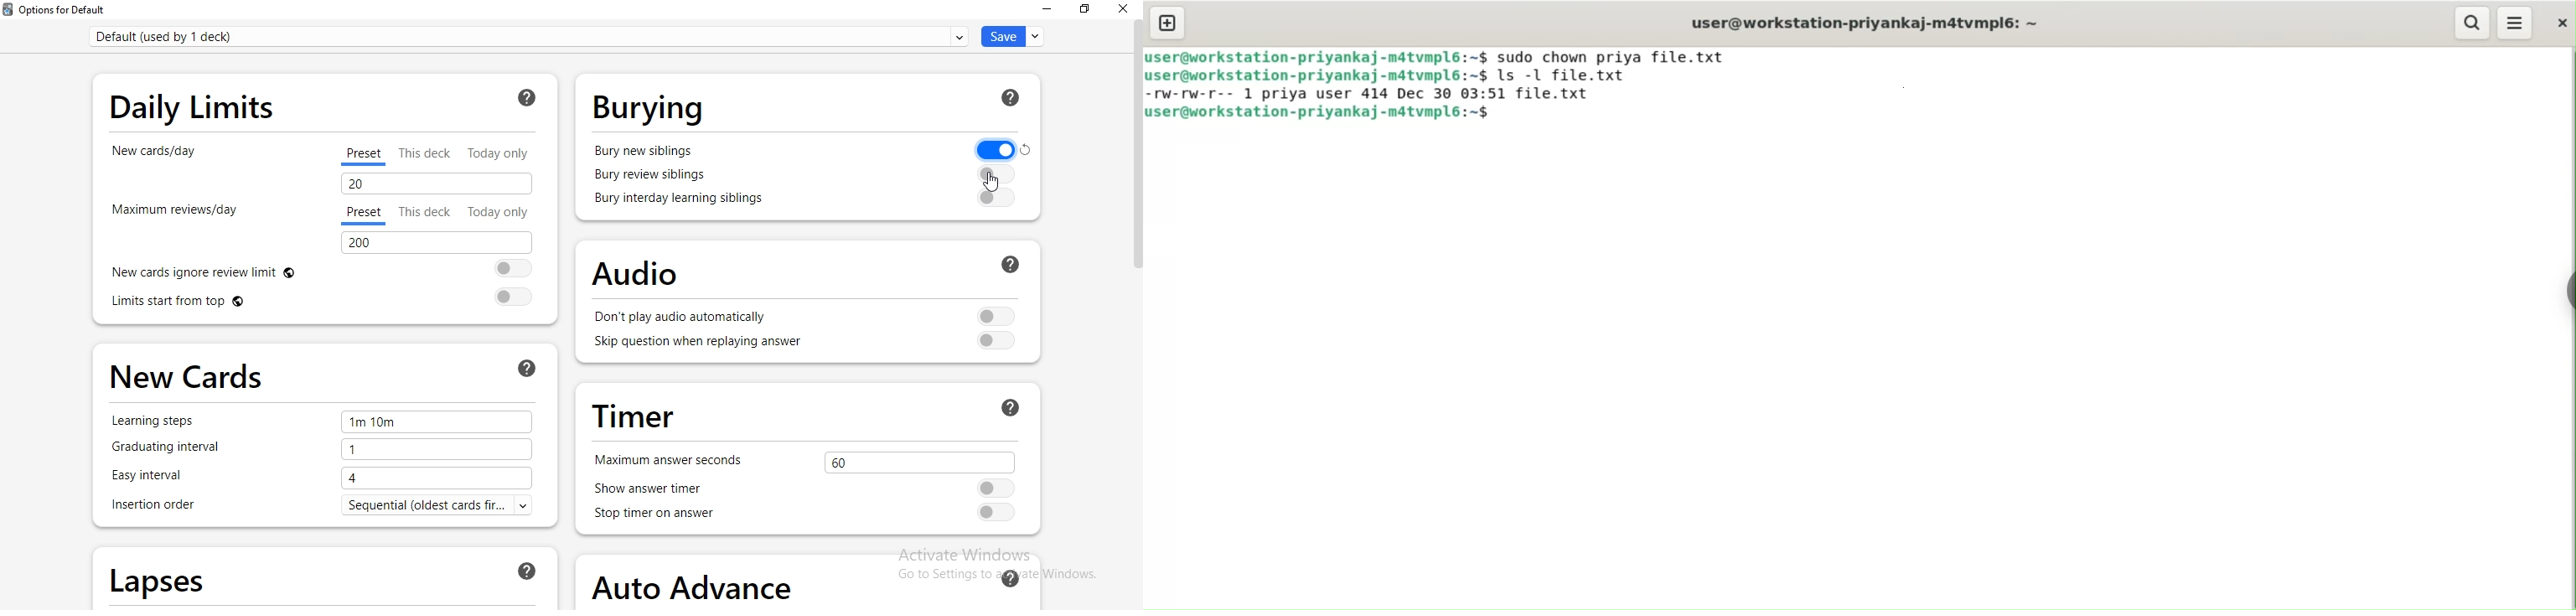 The height and width of the screenshot is (616, 2576). What do you see at coordinates (1576, 76) in the screenshot?
I see `ls -l file.txt` at bounding box center [1576, 76].